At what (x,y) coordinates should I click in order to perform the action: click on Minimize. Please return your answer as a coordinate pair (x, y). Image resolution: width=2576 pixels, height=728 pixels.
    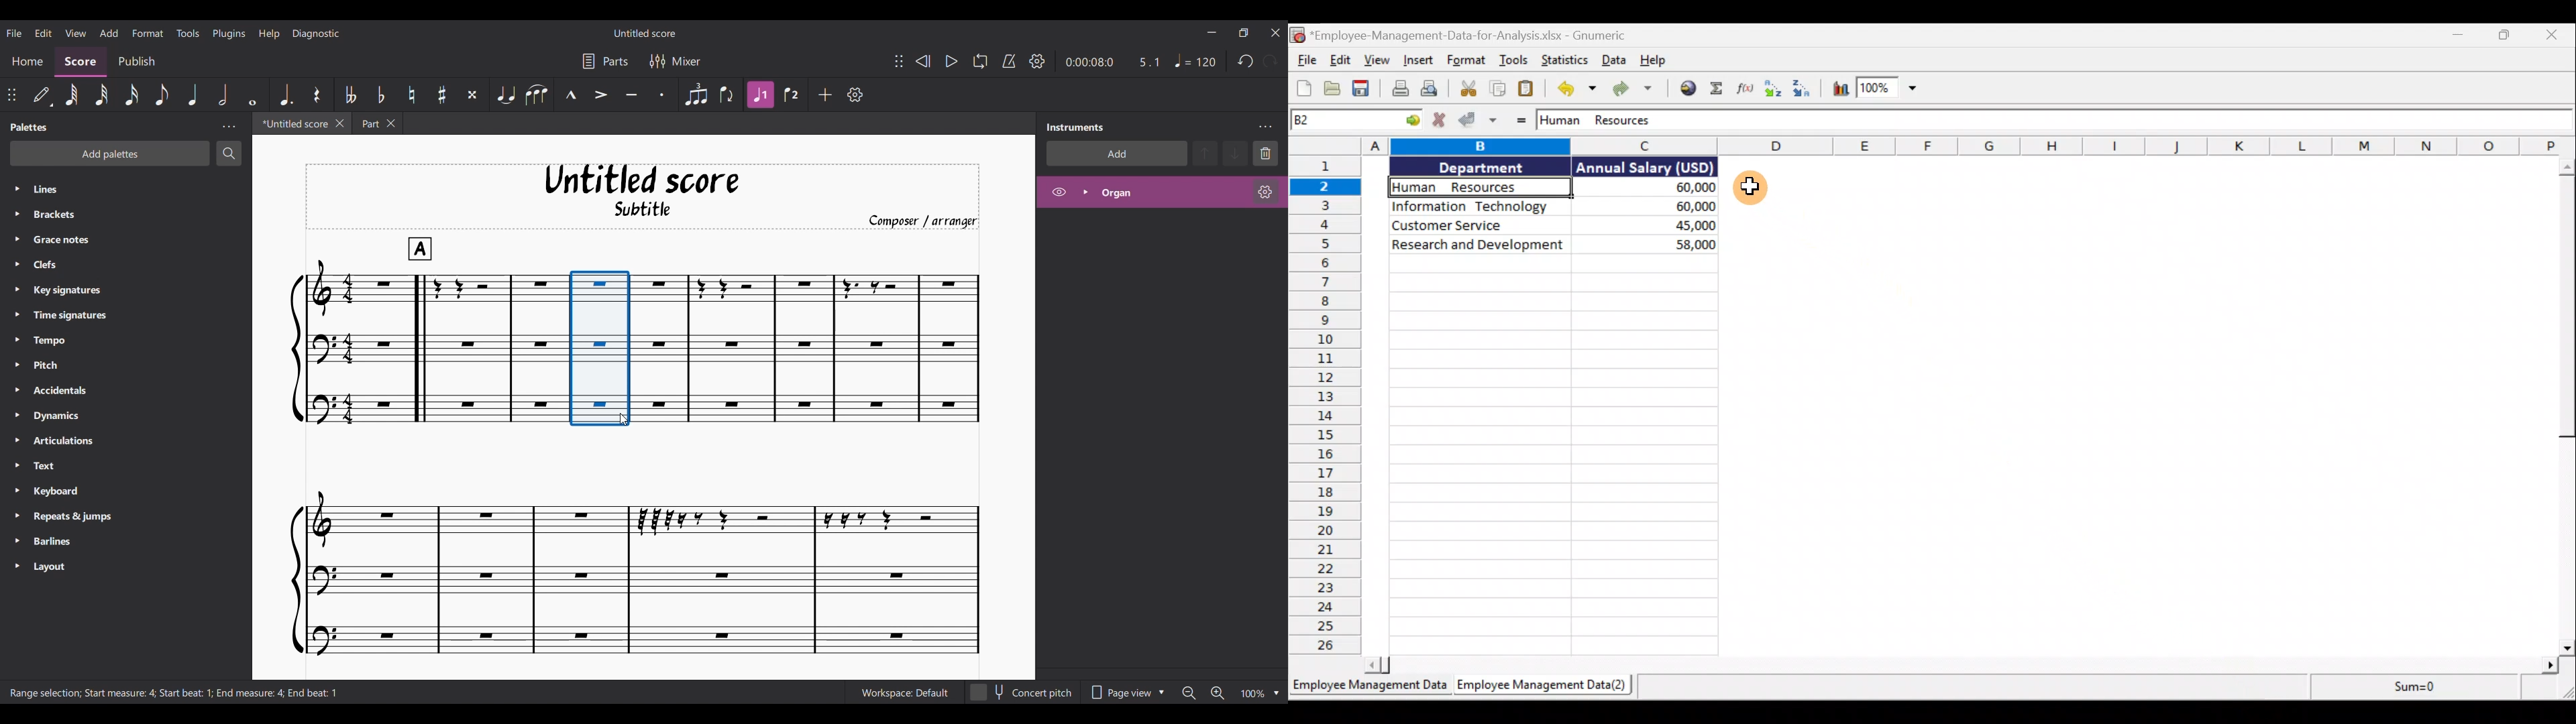
    Looking at the image, I should click on (1212, 32).